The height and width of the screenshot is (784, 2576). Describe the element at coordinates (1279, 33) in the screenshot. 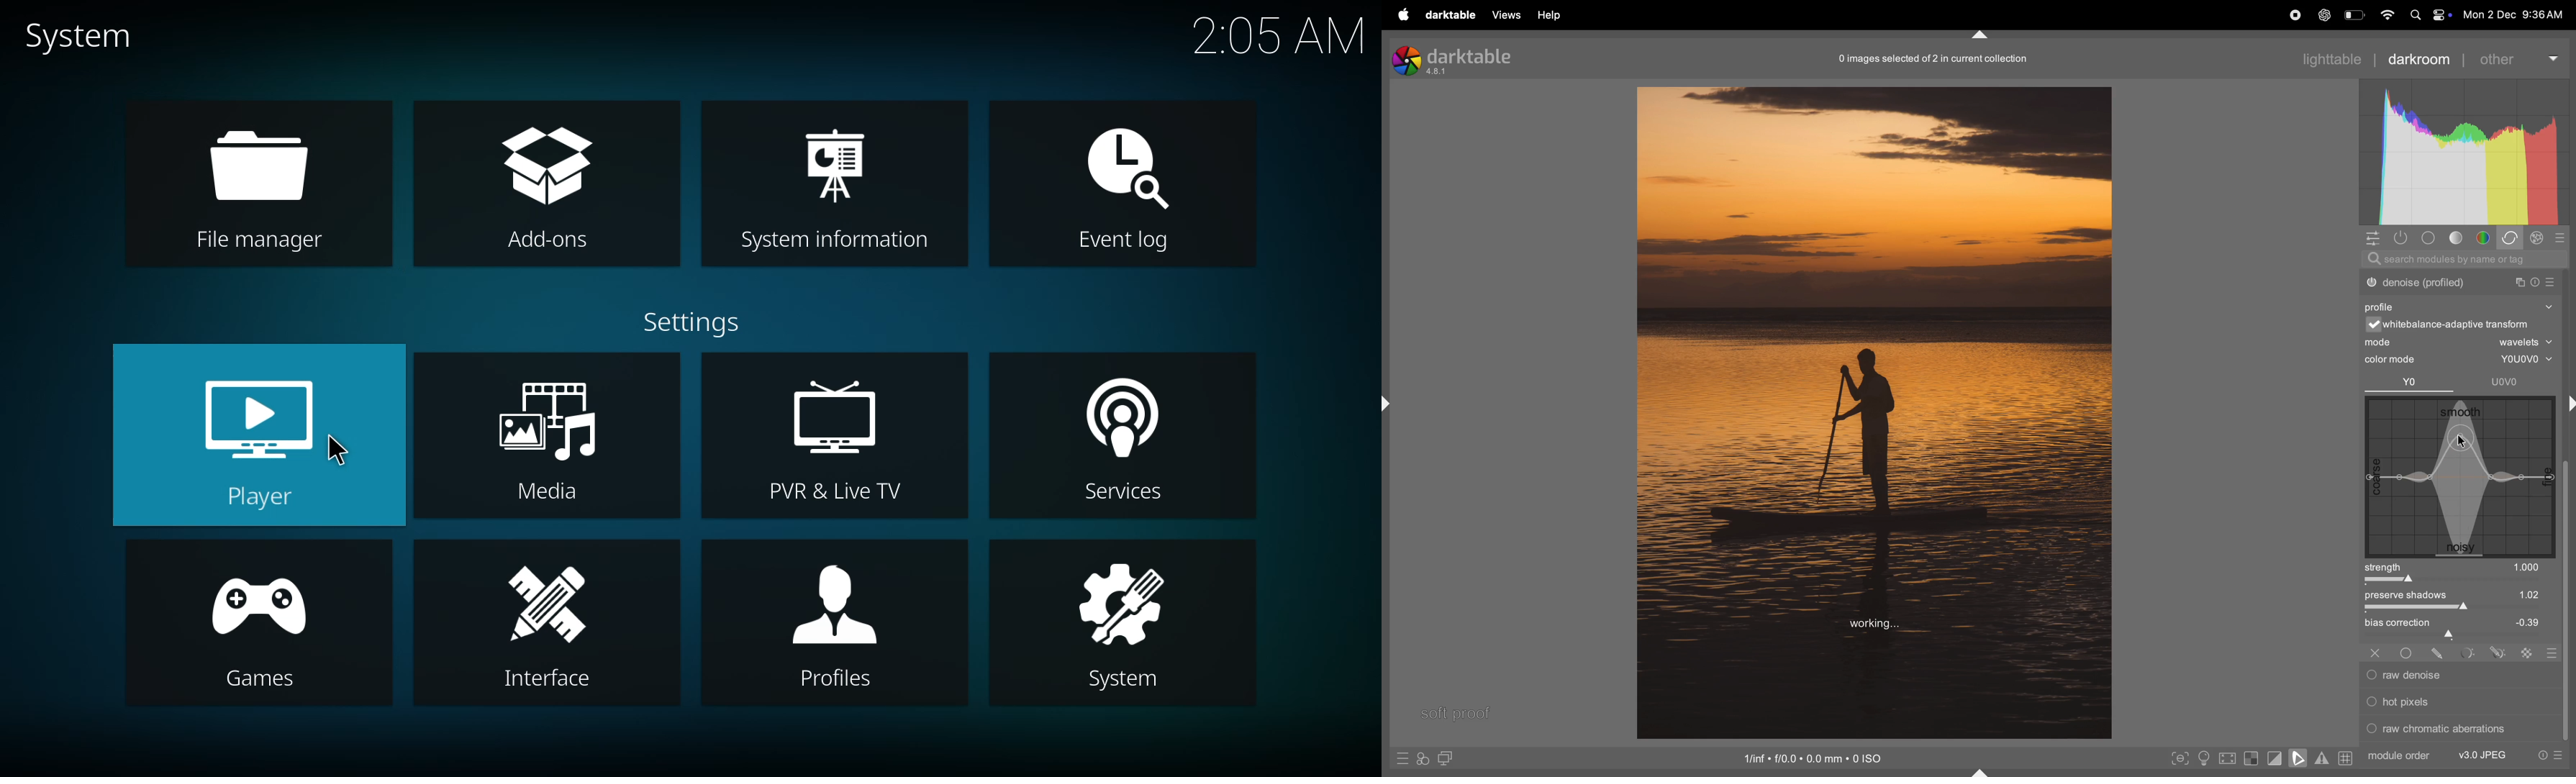

I see `time` at that location.